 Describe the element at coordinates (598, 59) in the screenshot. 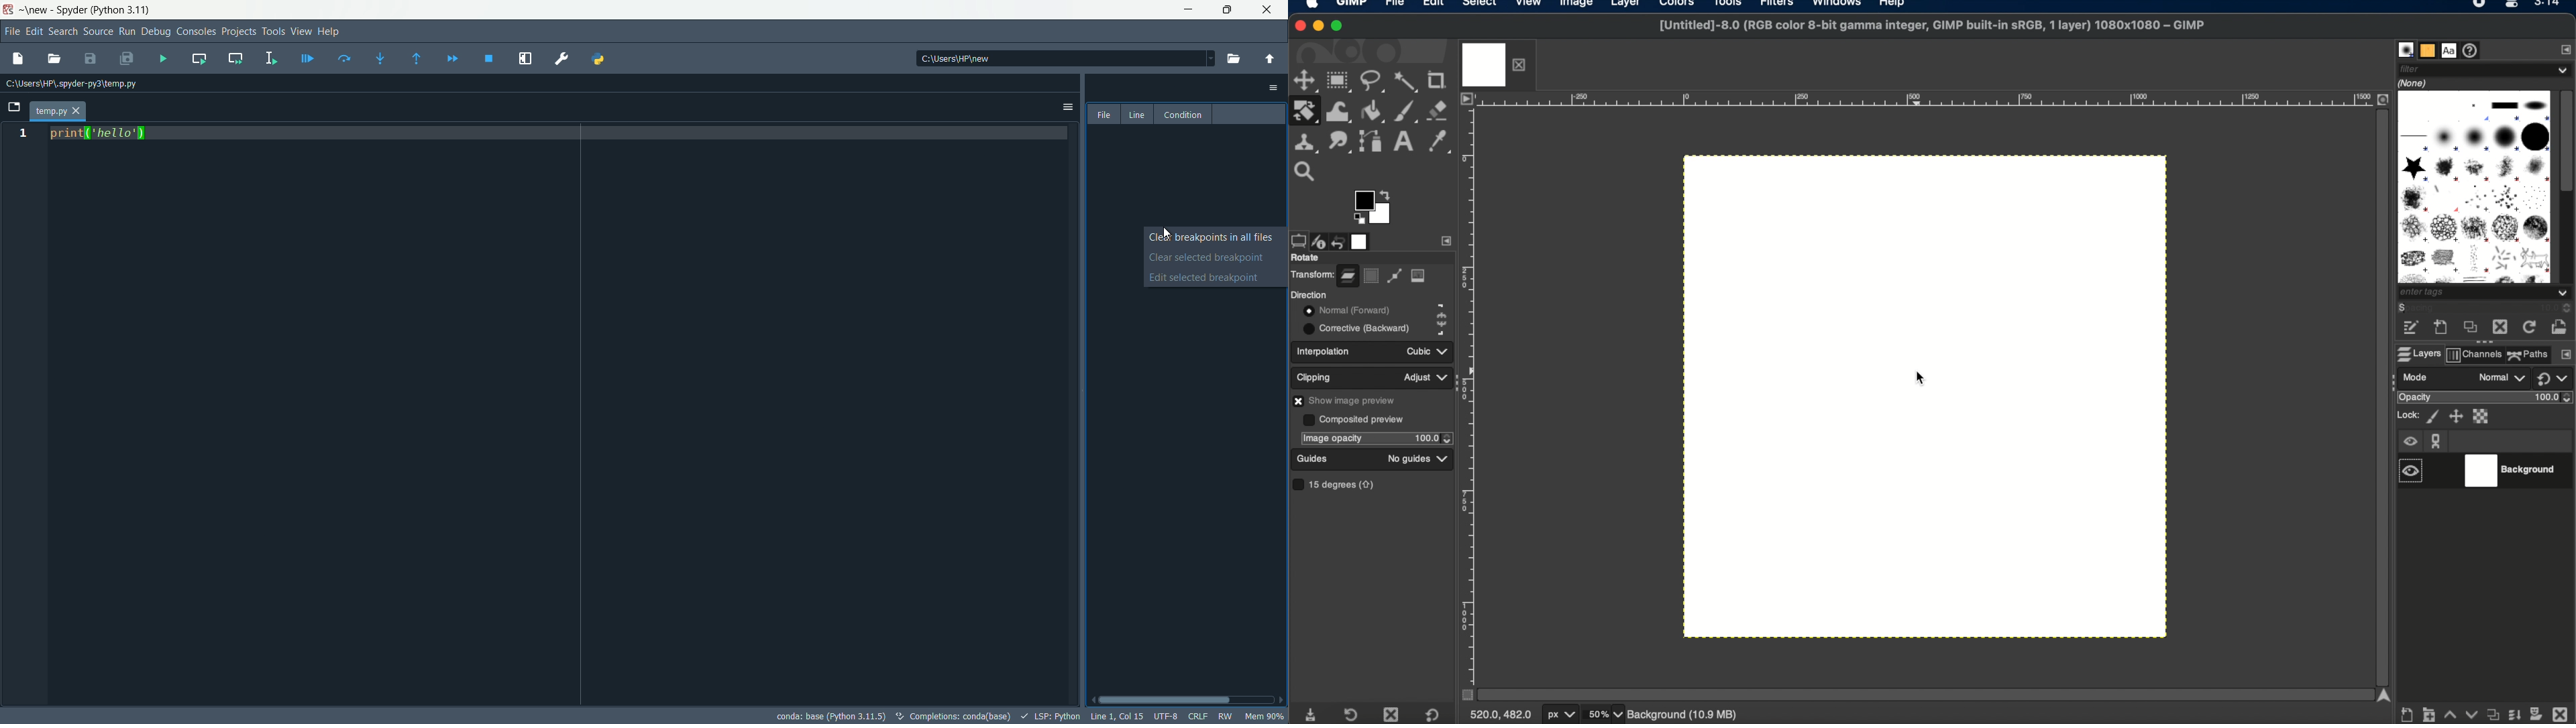

I see `python path manager` at that location.